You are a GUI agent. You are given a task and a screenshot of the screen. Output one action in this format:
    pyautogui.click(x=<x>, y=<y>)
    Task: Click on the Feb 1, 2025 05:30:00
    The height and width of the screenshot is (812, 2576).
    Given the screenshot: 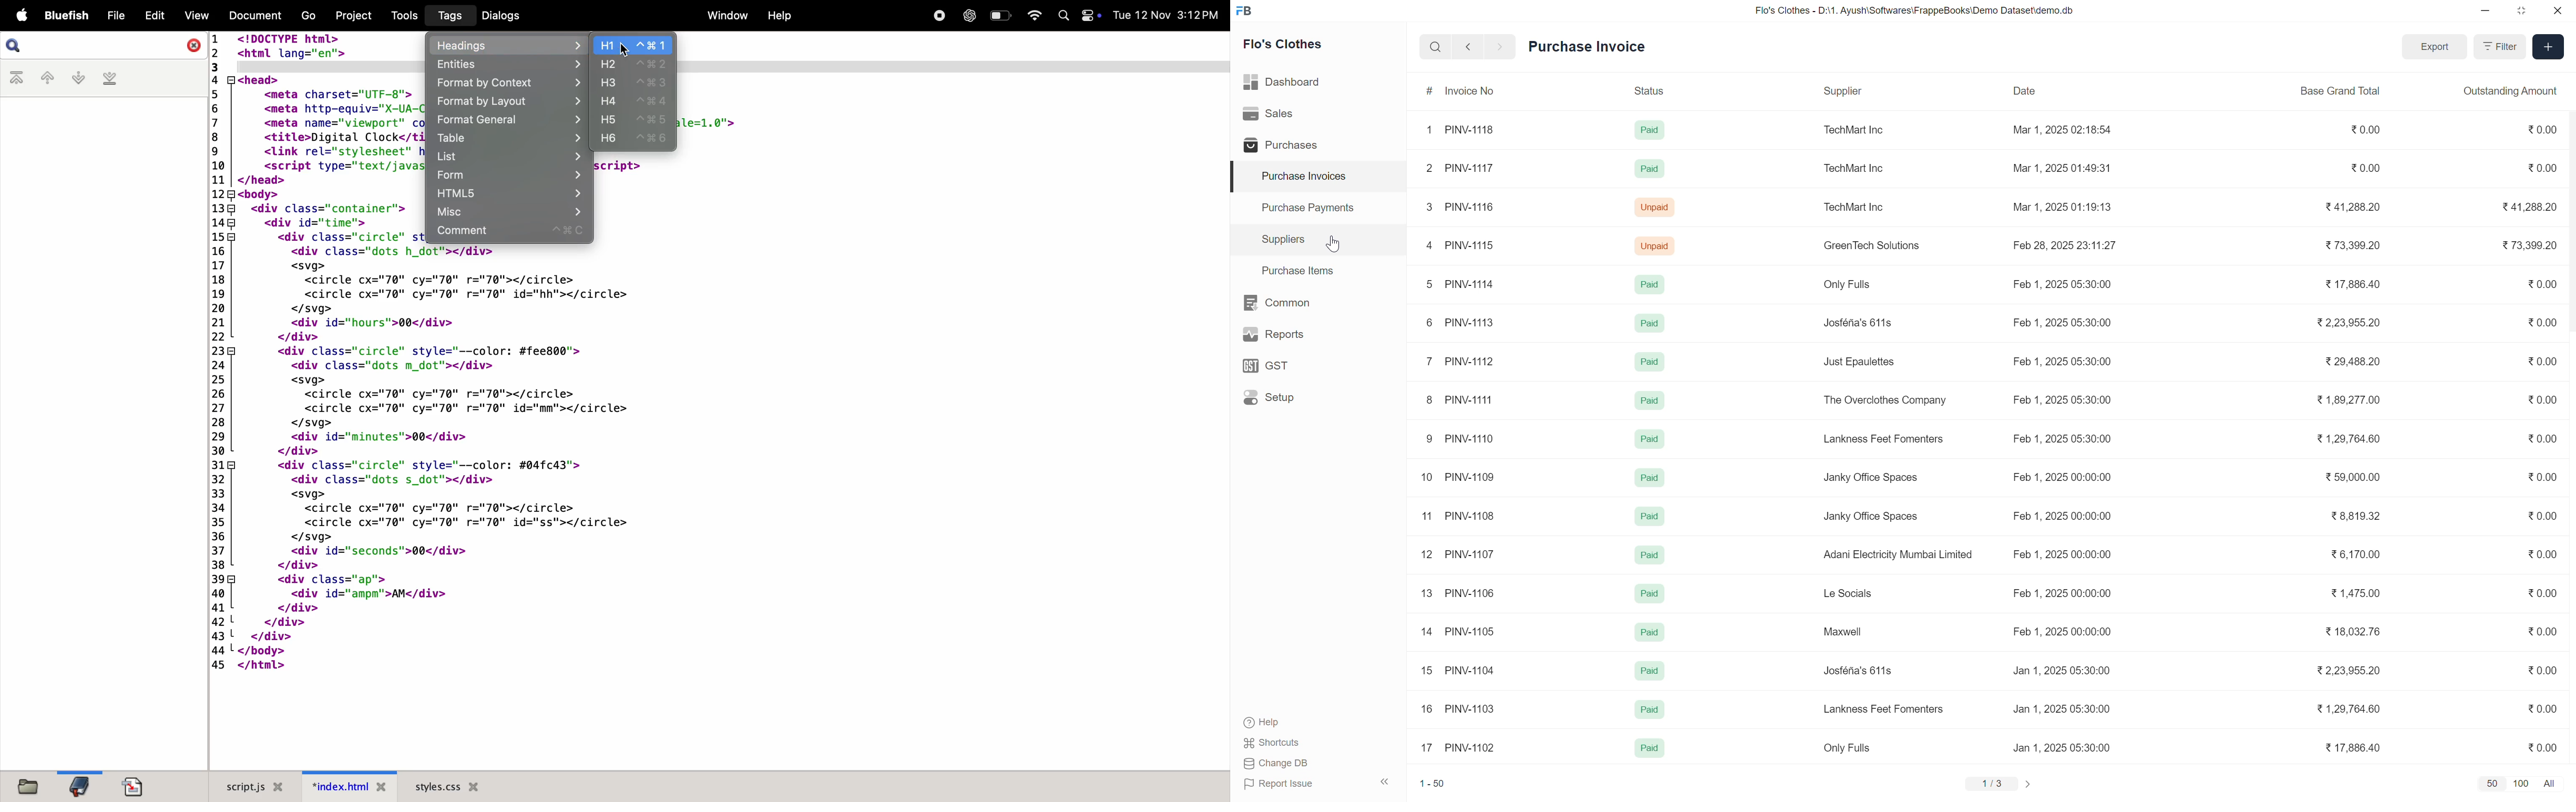 What is the action you would take?
    pyautogui.click(x=2068, y=399)
    